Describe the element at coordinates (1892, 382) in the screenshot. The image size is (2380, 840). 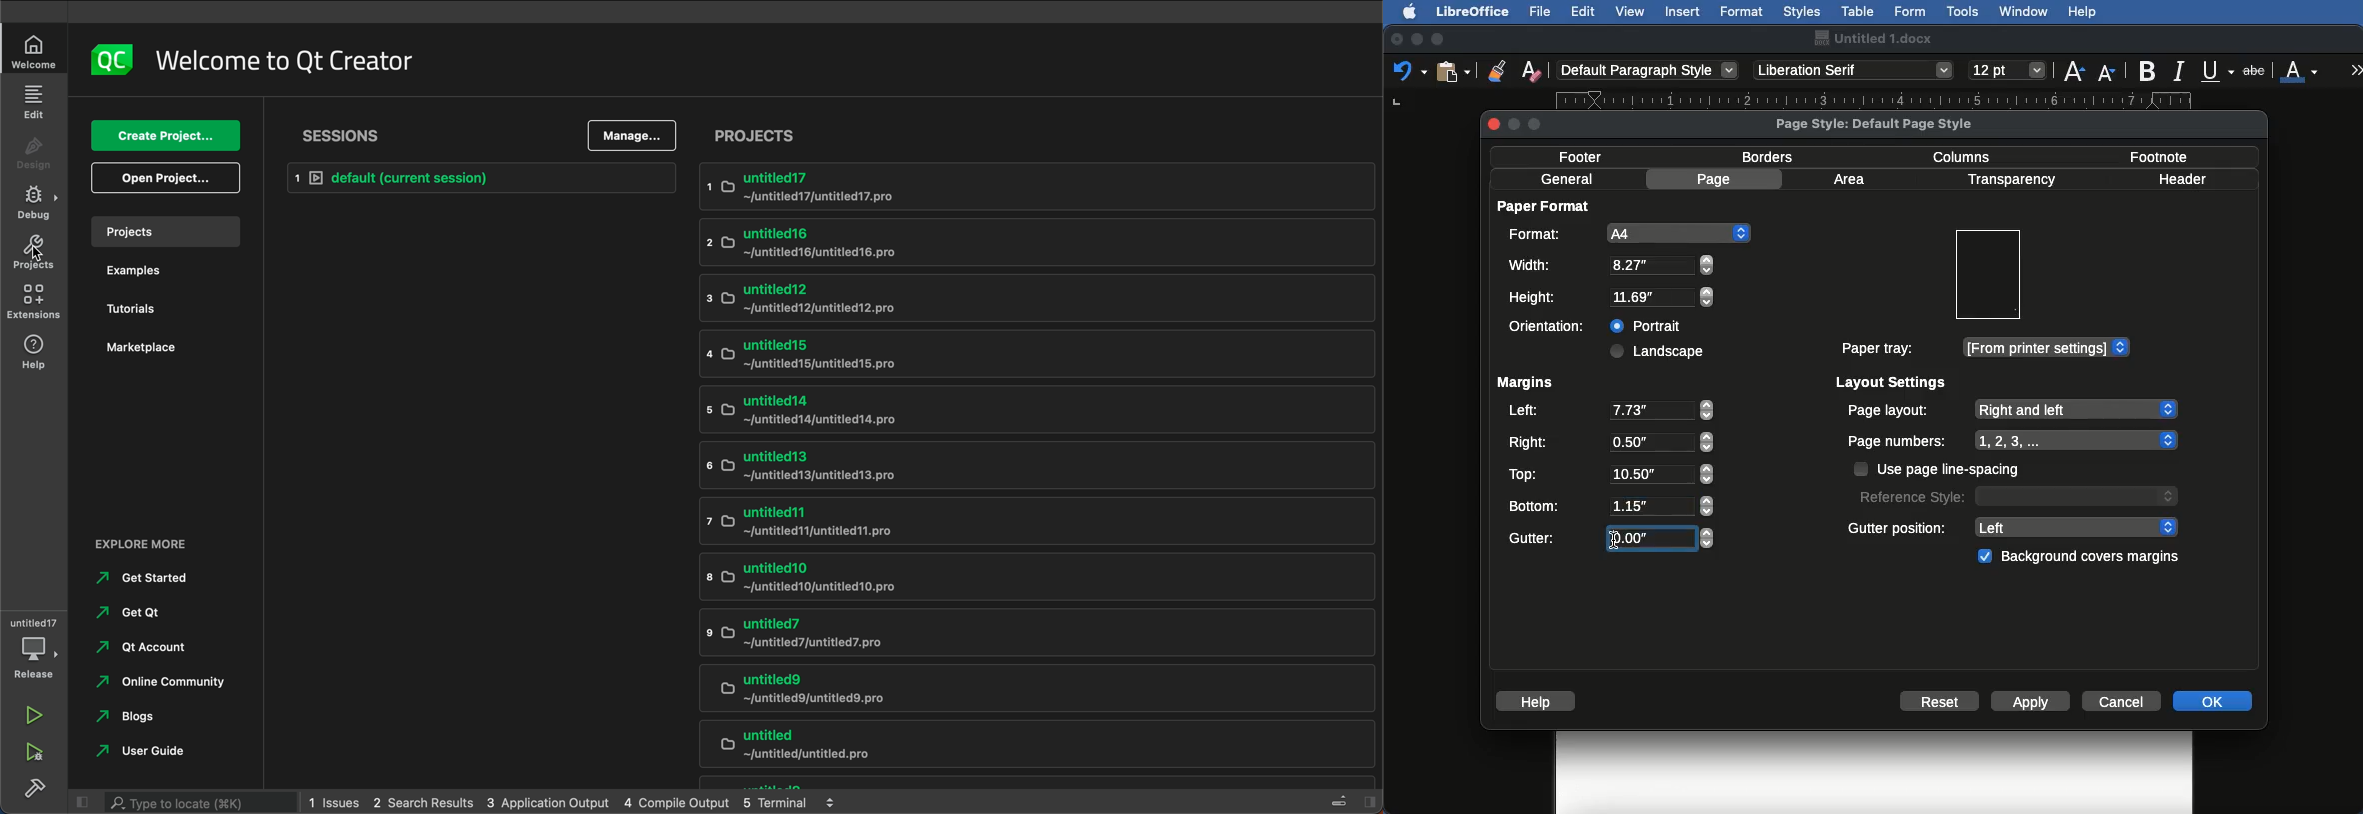
I see `Layout settings` at that location.